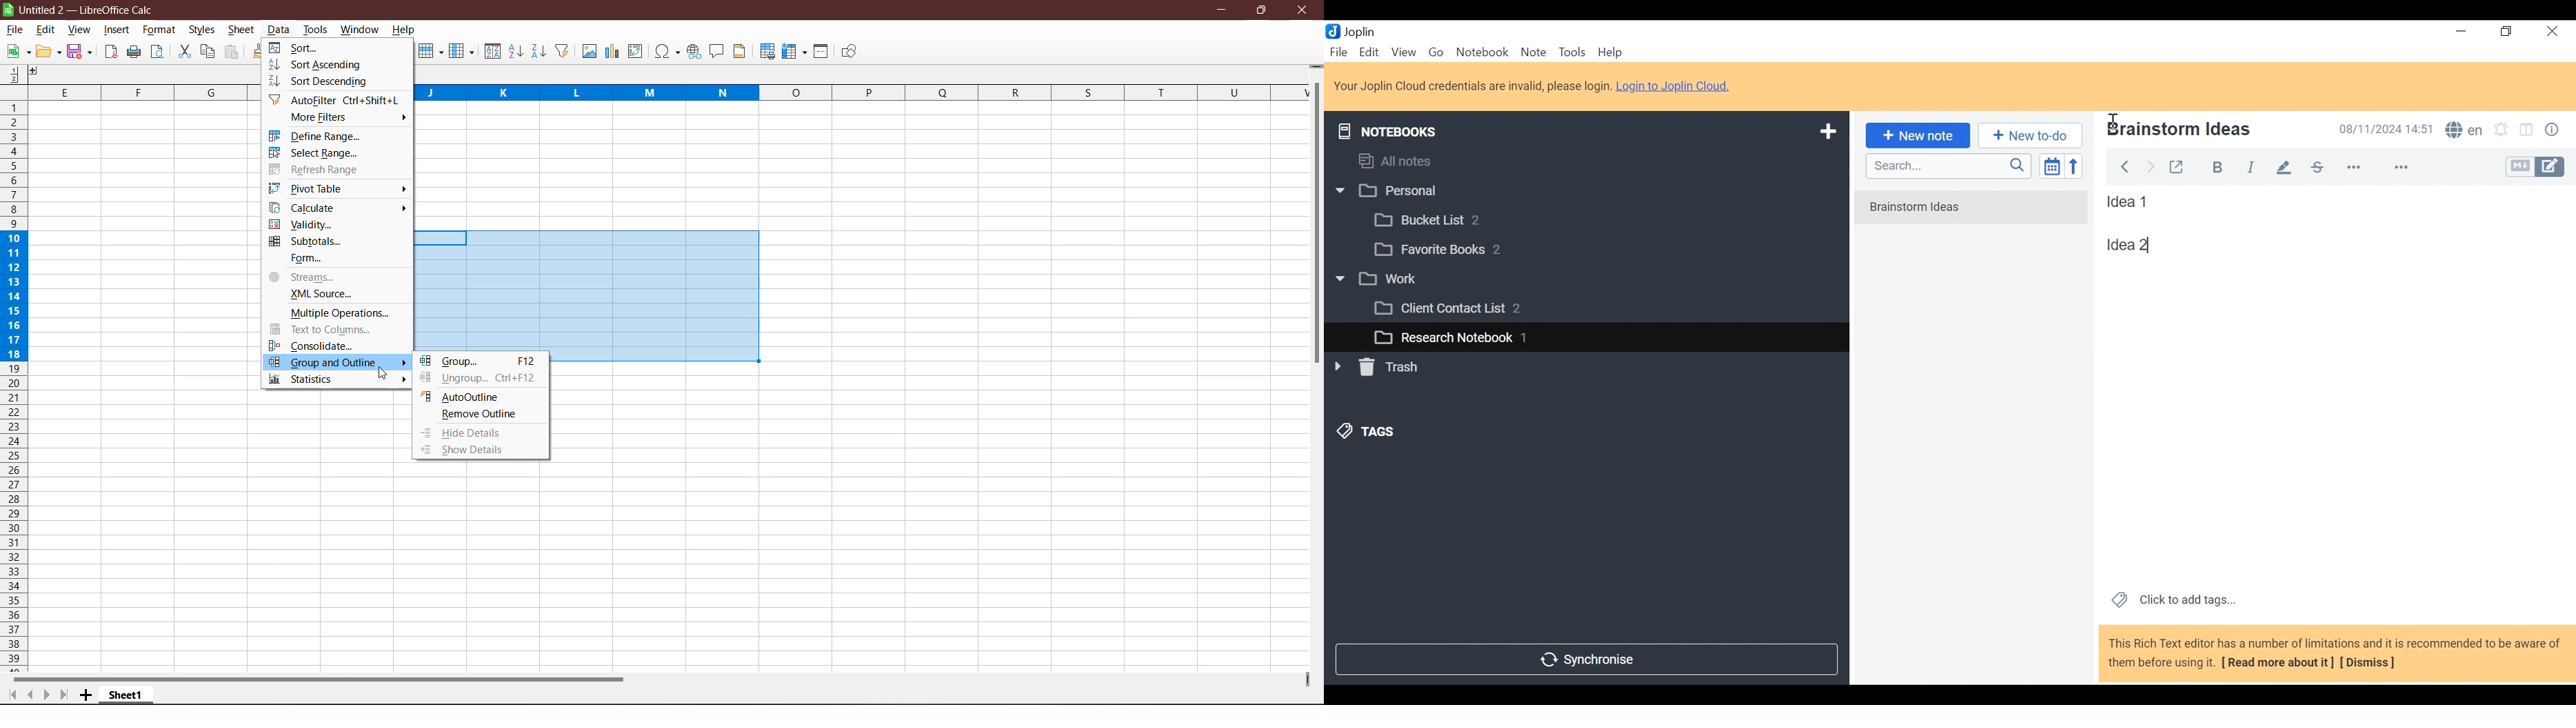 The width and height of the screenshot is (2576, 728). I want to click on Note View, so click(2141, 245).